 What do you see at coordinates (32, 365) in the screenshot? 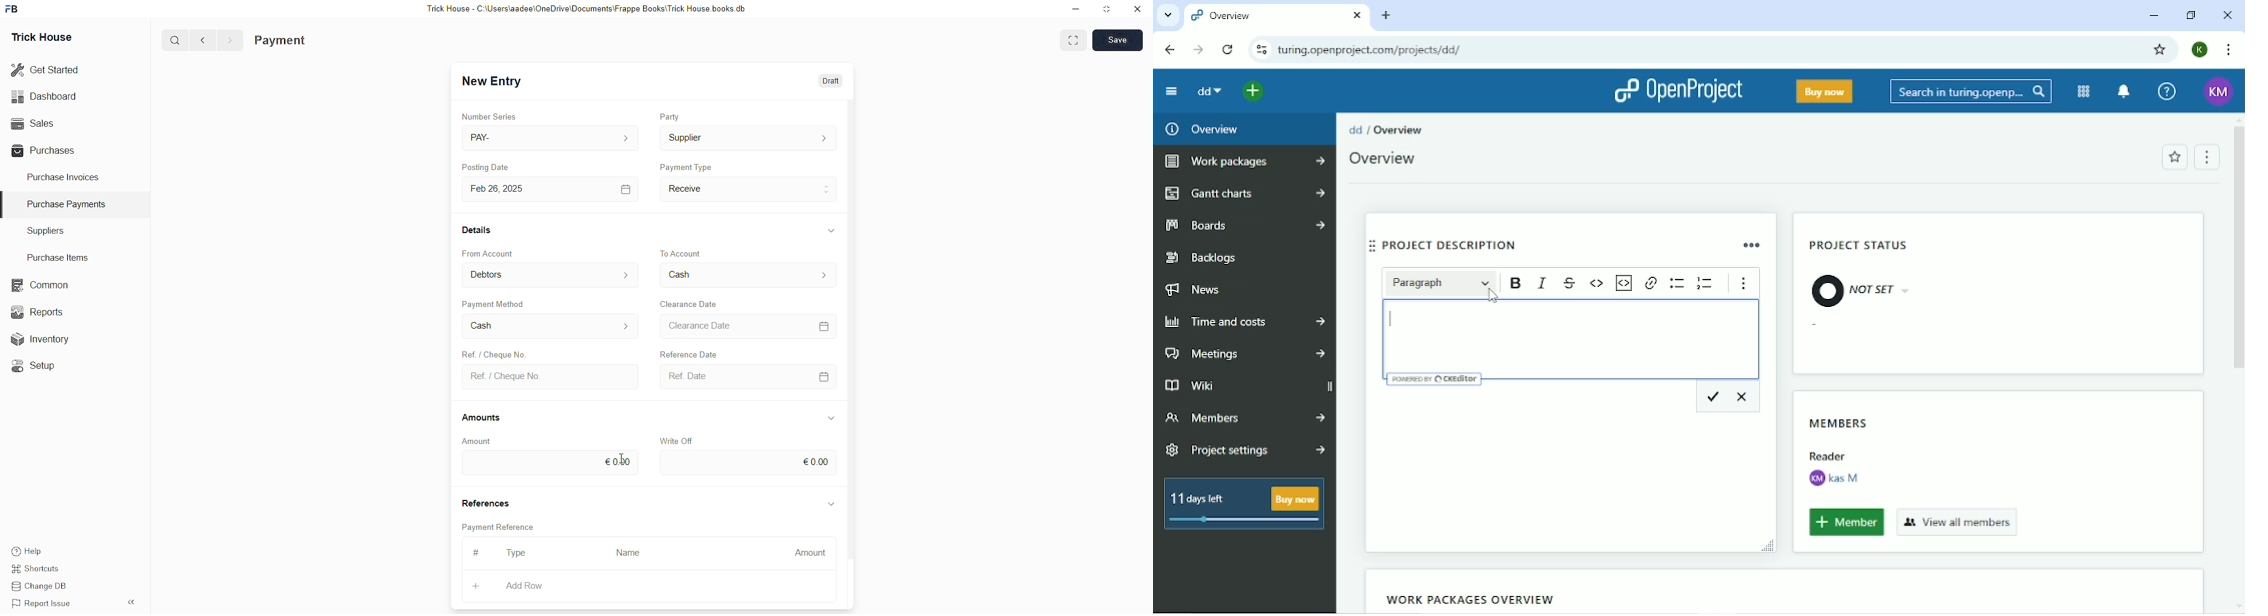
I see `Setup` at bounding box center [32, 365].